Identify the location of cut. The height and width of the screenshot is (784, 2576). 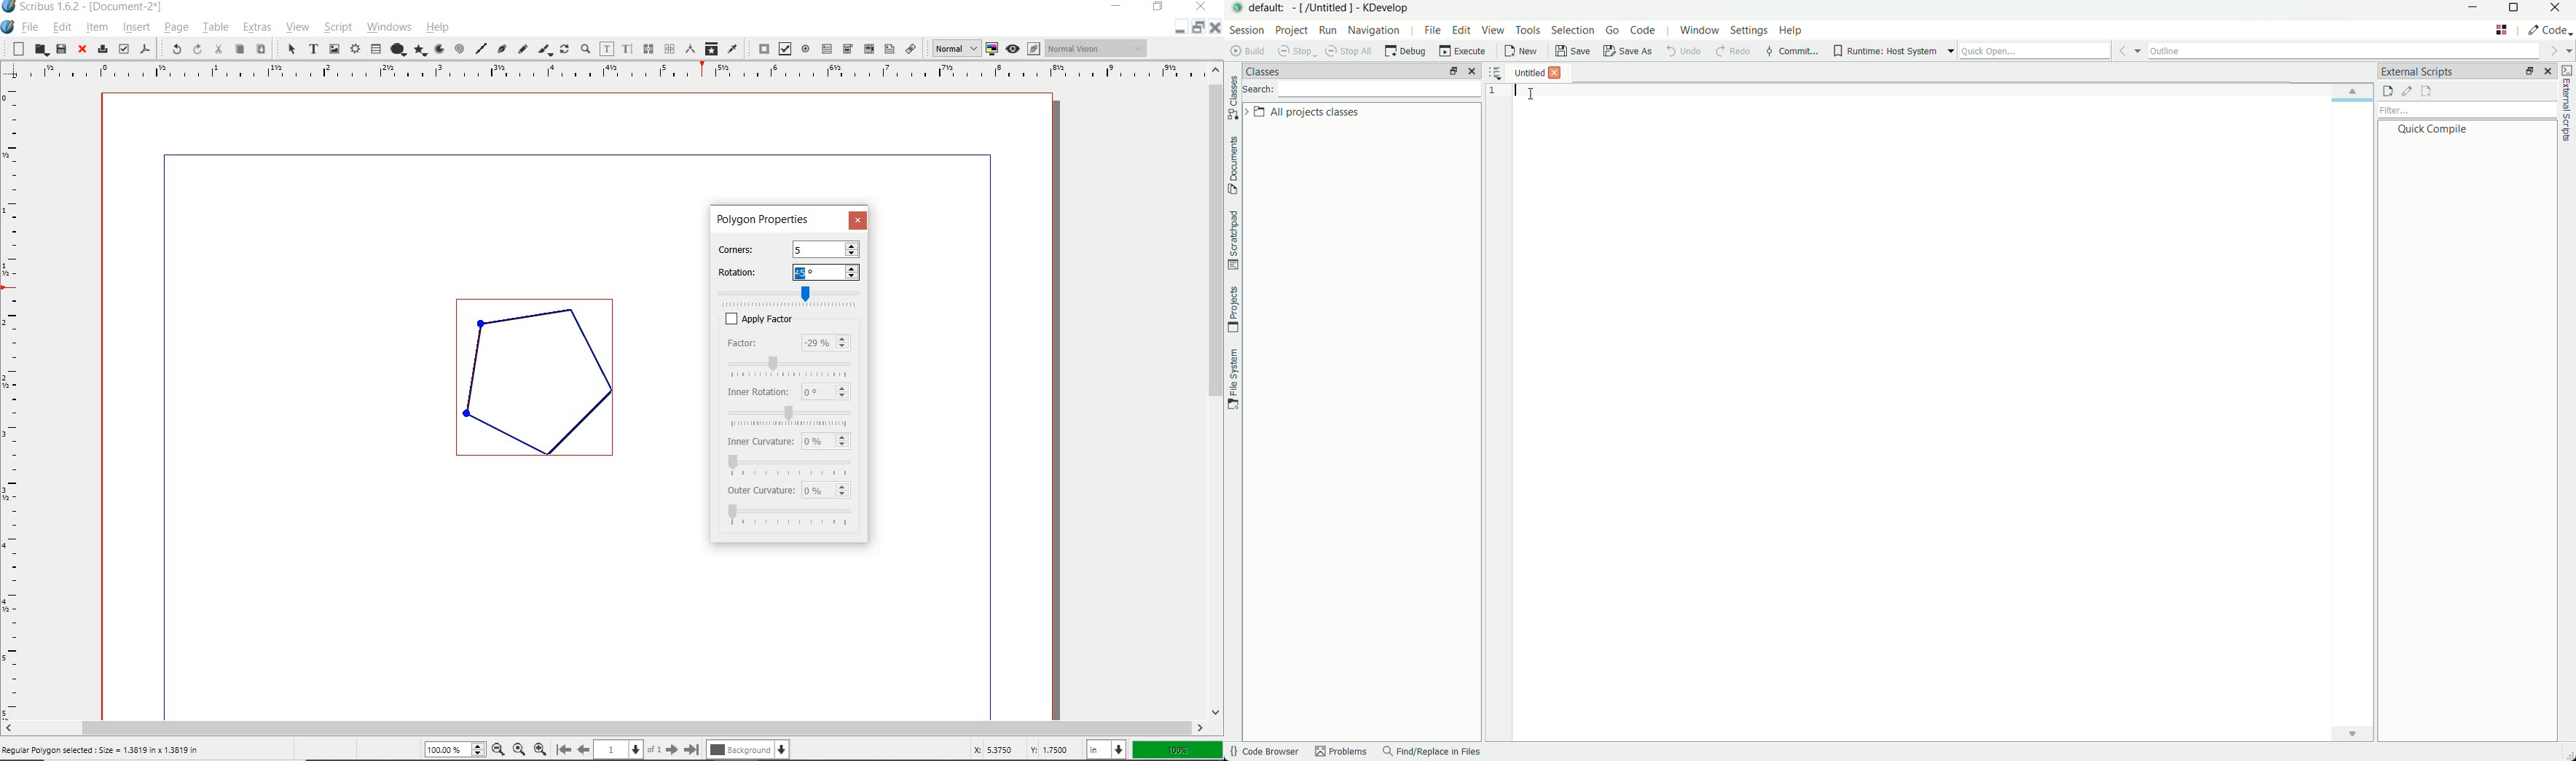
(220, 50).